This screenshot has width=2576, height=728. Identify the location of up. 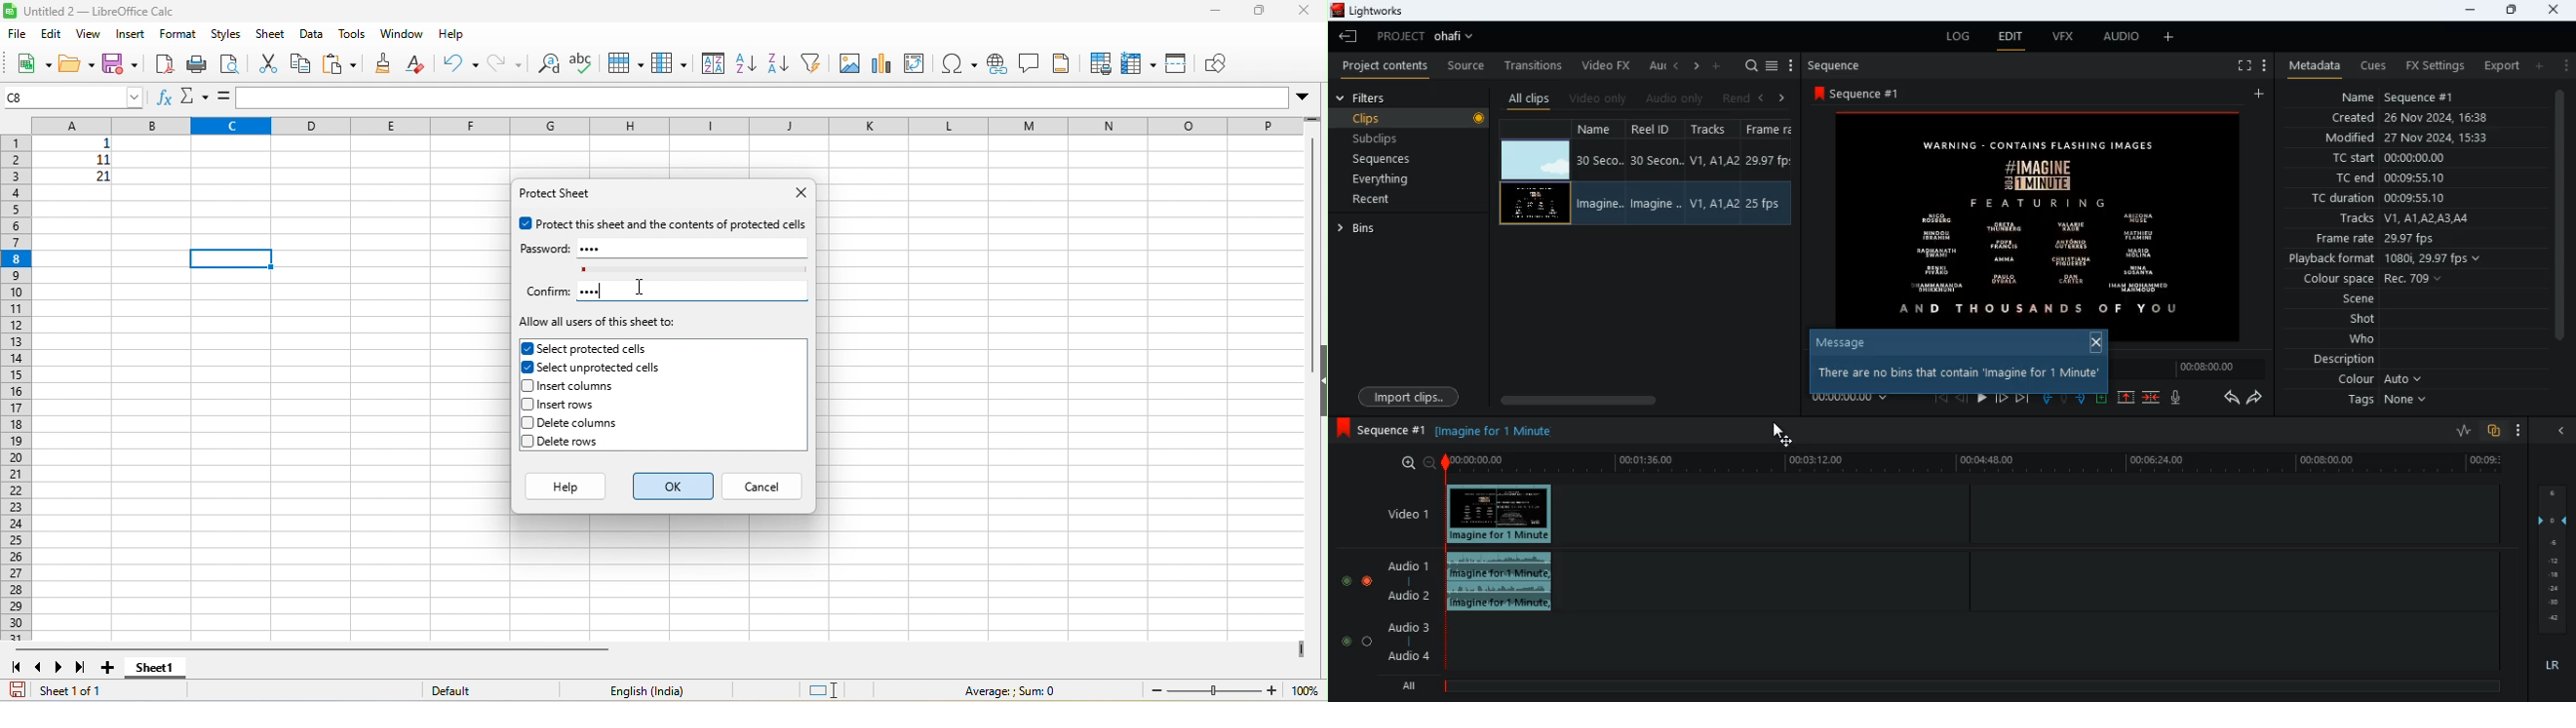
(2101, 399).